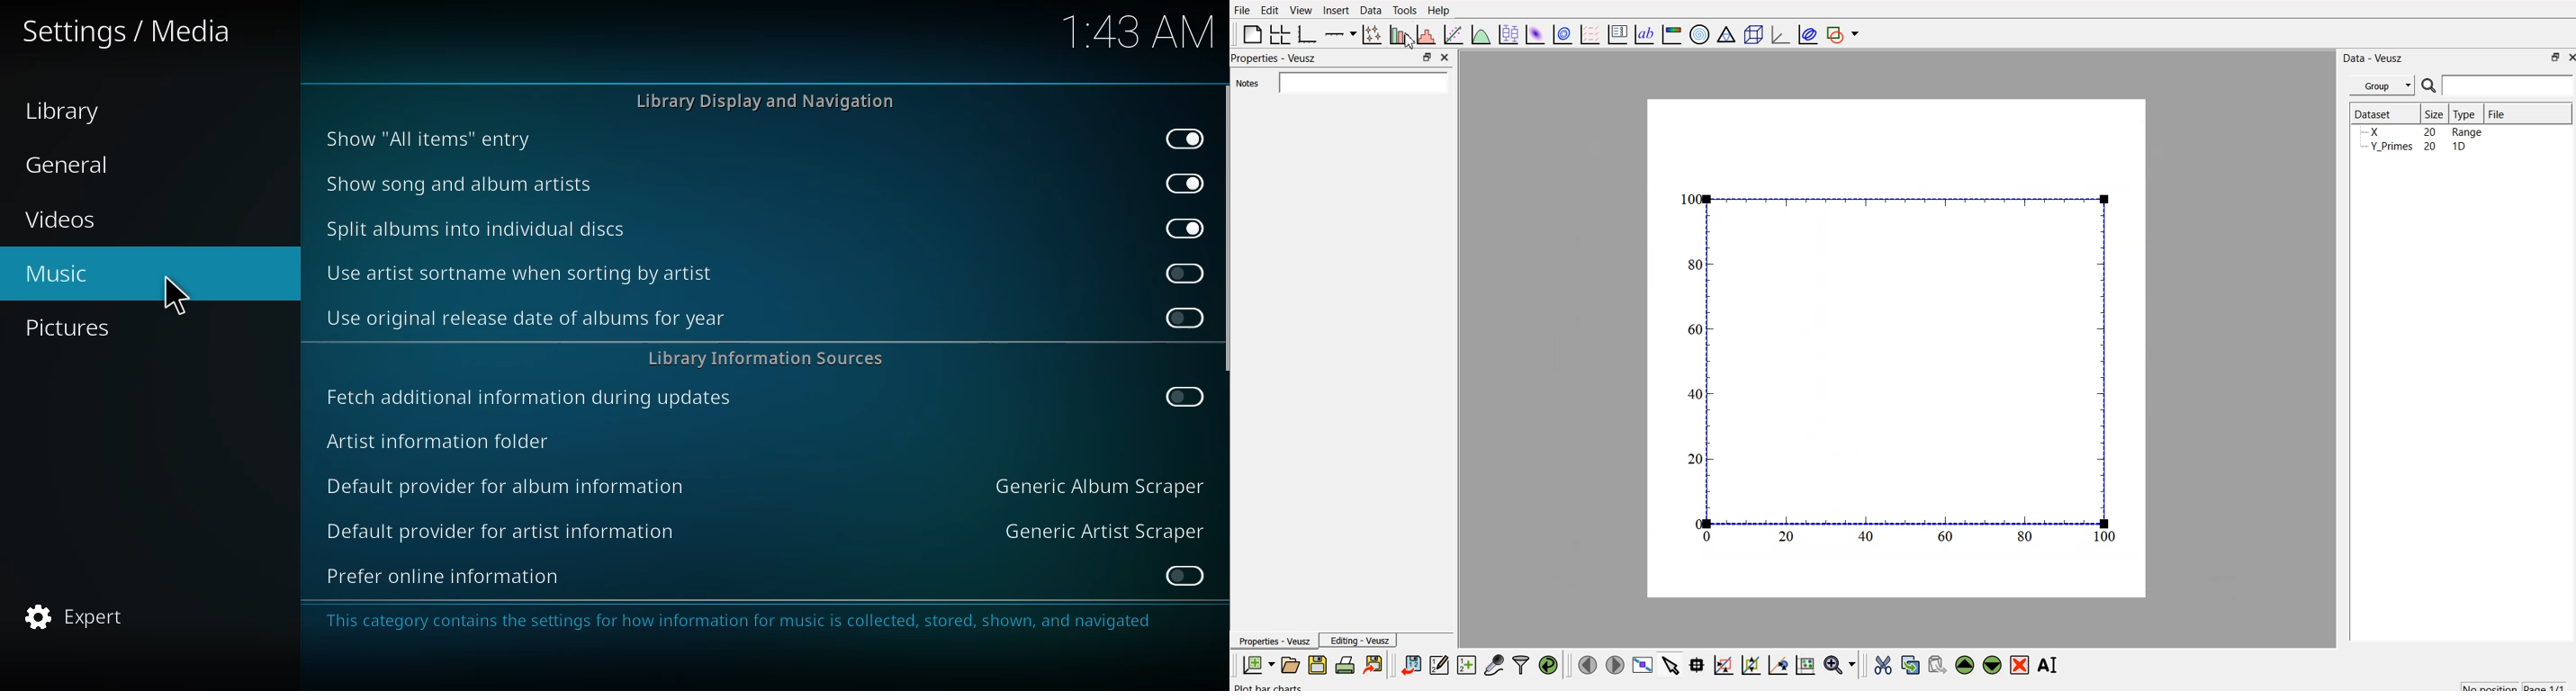 The width and height of the screenshot is (2576, 700). Describe the element at coordinates (1132, 32) in the screenshot. I see `time` at that location.